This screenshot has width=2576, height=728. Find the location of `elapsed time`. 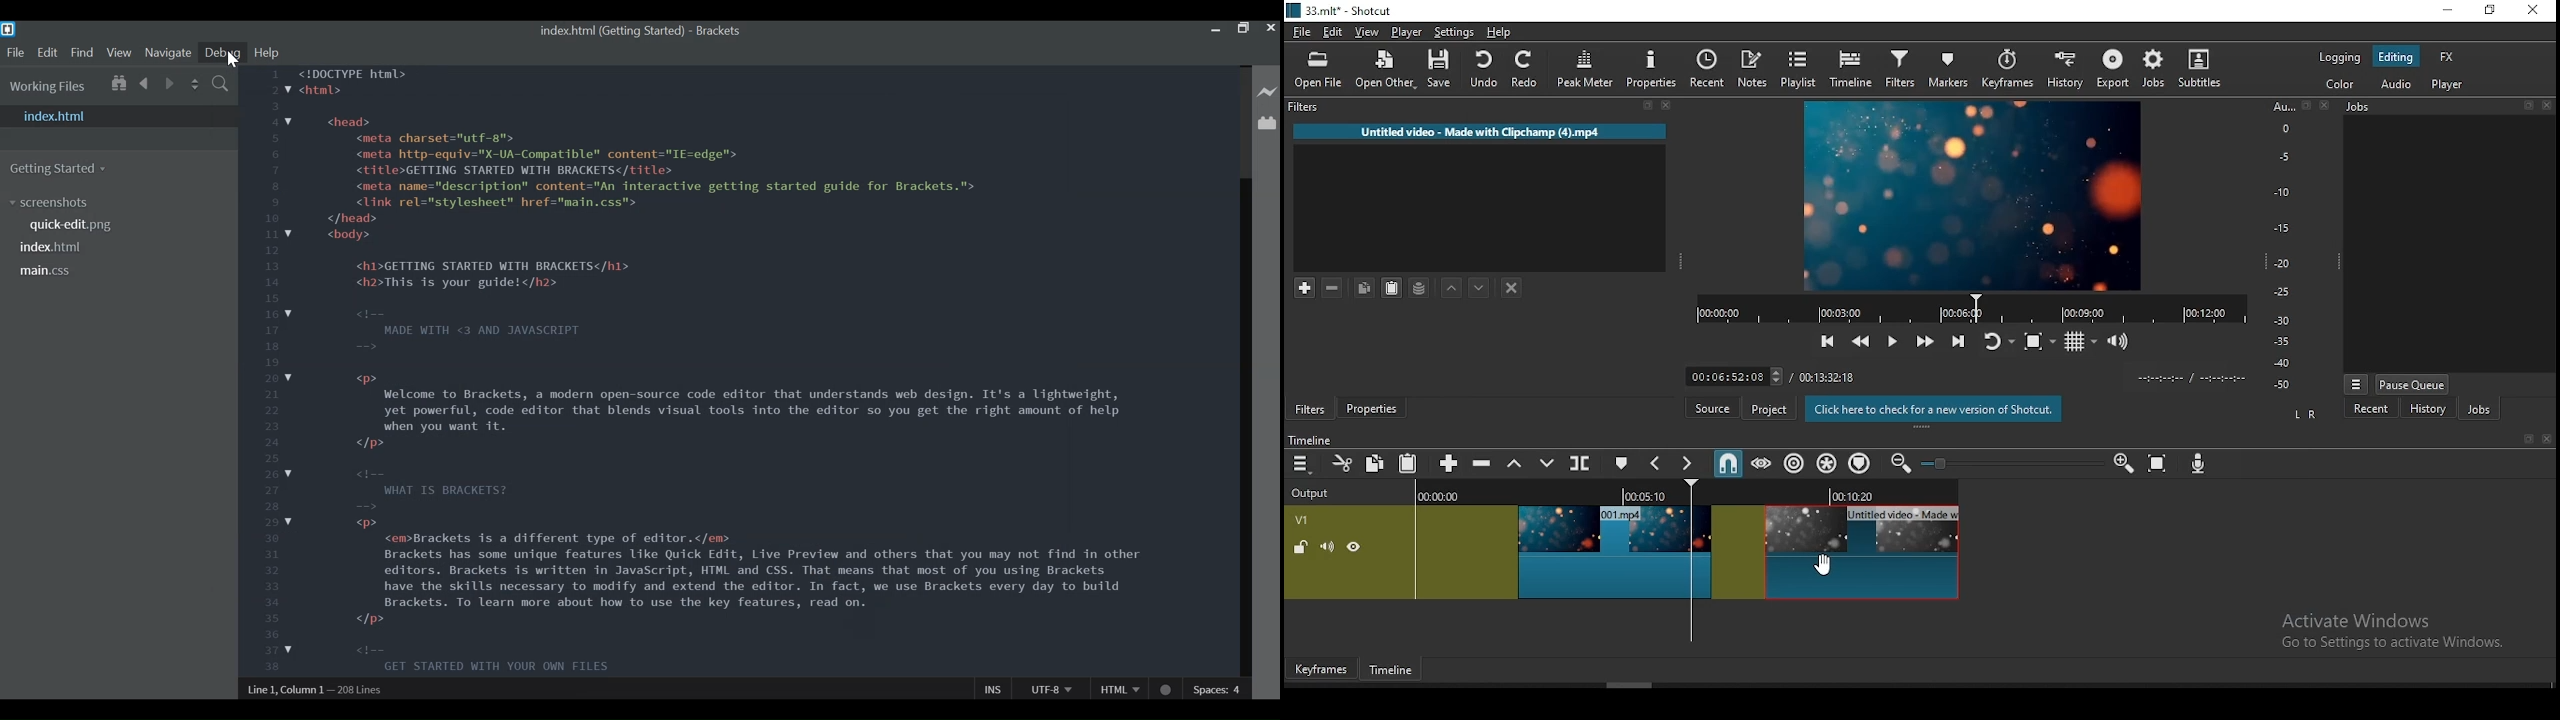

elapsed time is located at coordinates (1735, 374).